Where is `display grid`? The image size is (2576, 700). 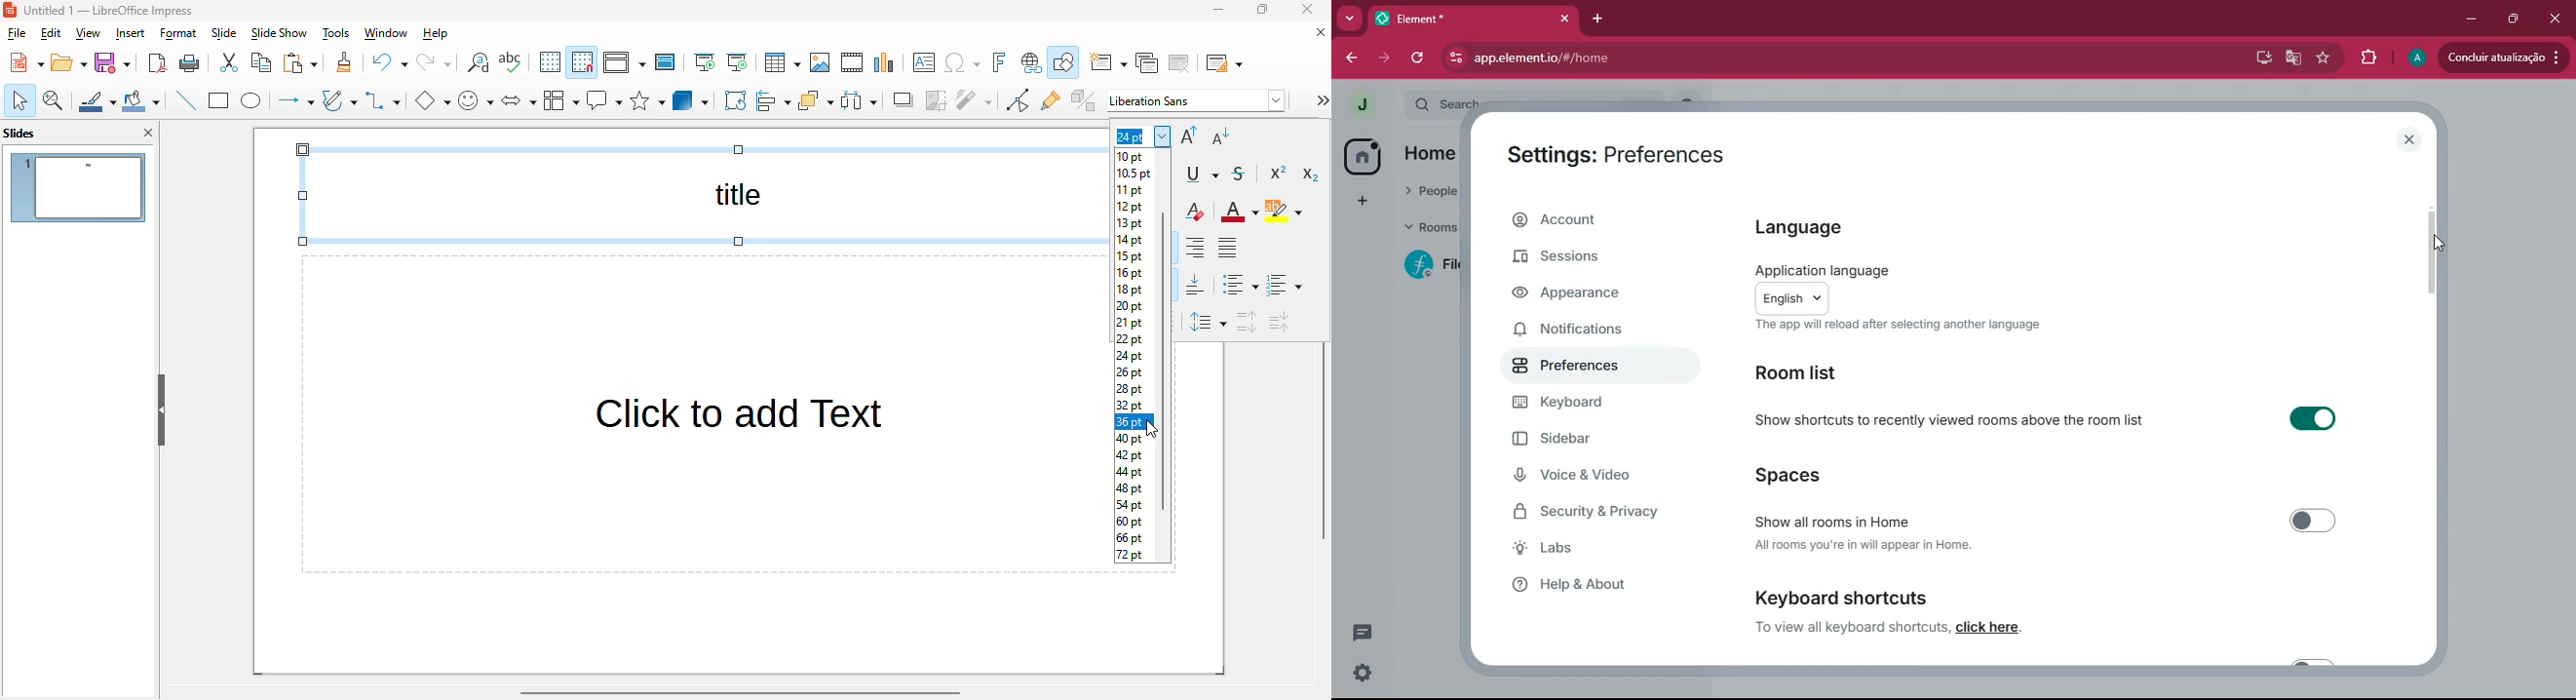
display grid is located at coordinates (550, 61).